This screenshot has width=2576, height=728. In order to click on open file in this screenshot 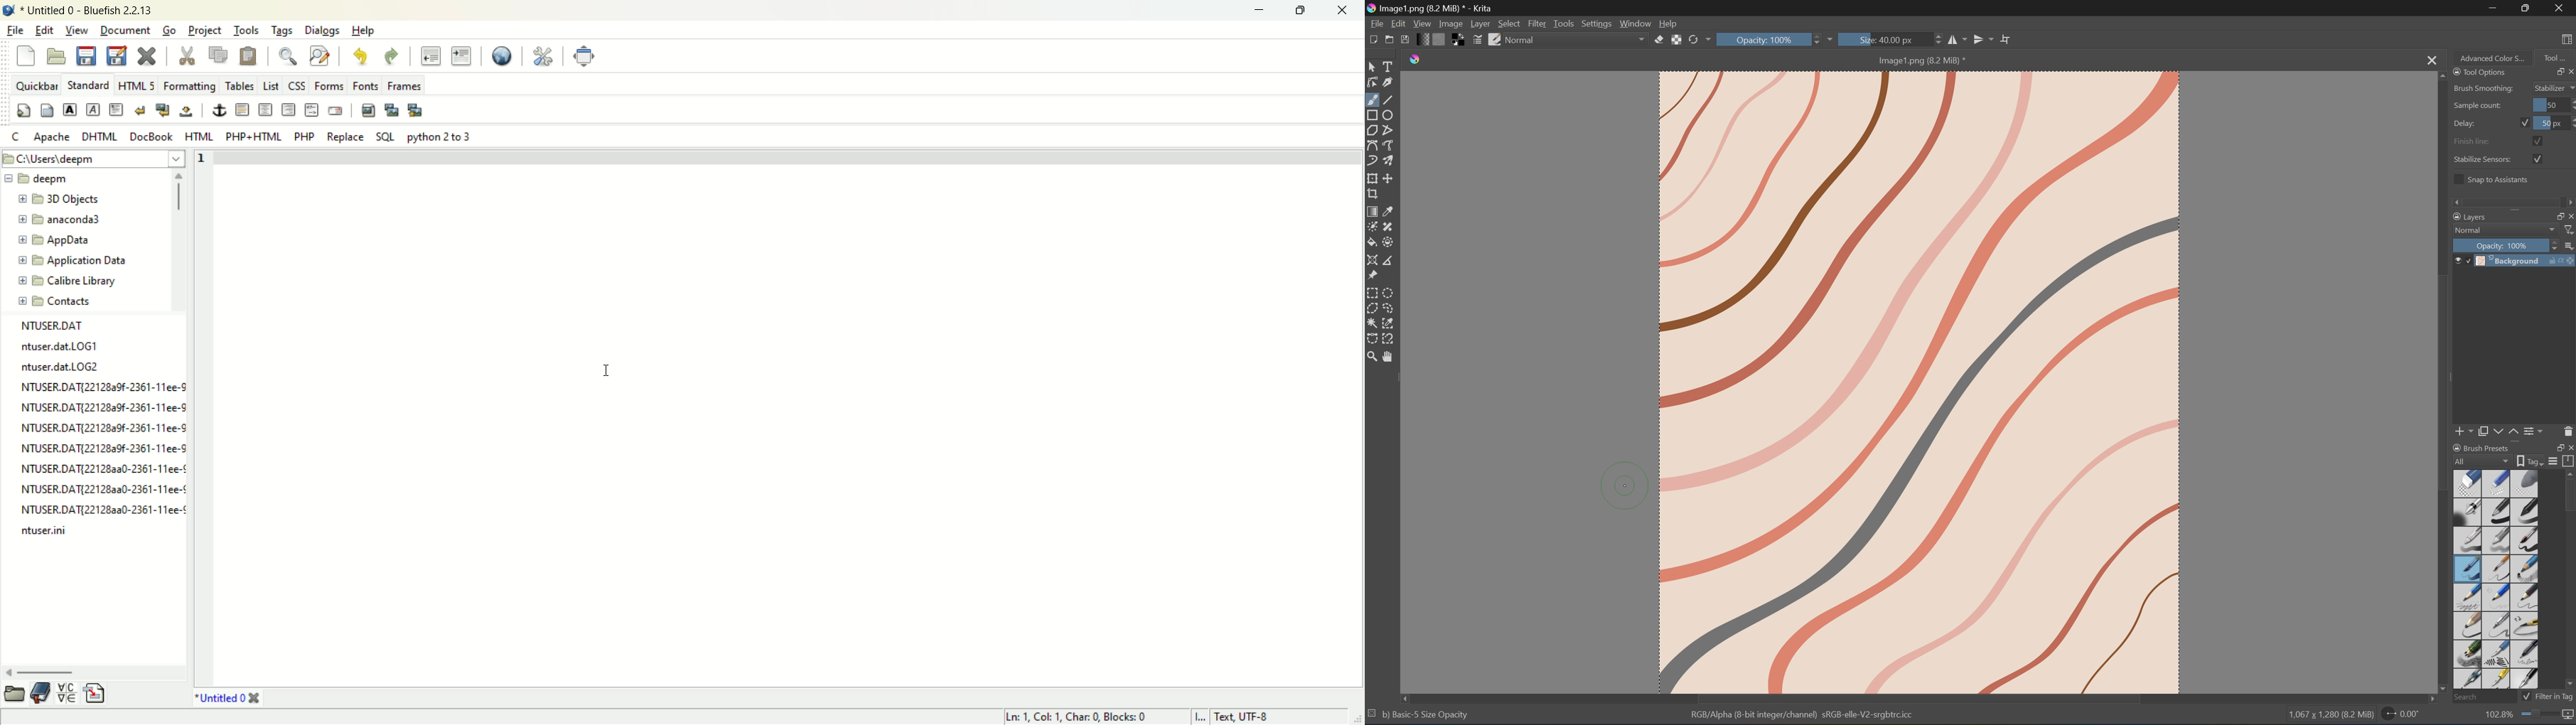, I will do `click(57, 56)`.